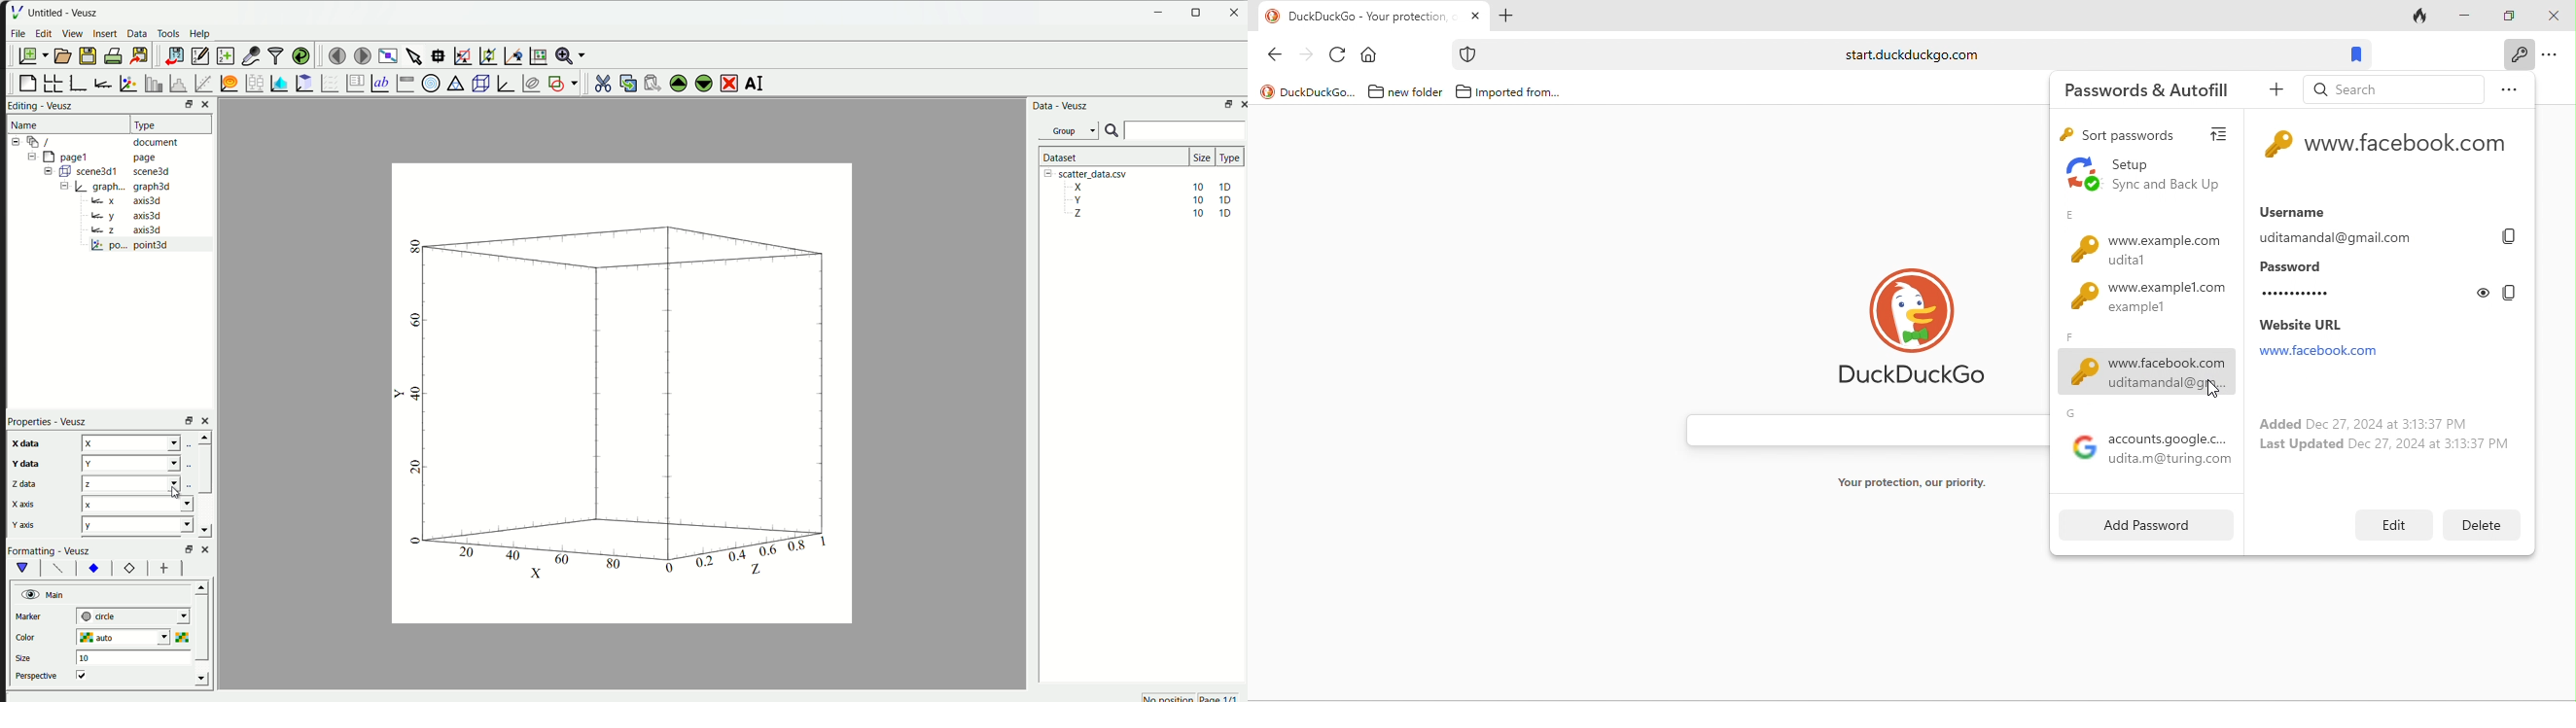  What do you see at coordinates (164, 568) in the screenshot?
I see `font` at bounding box center [164, 568].